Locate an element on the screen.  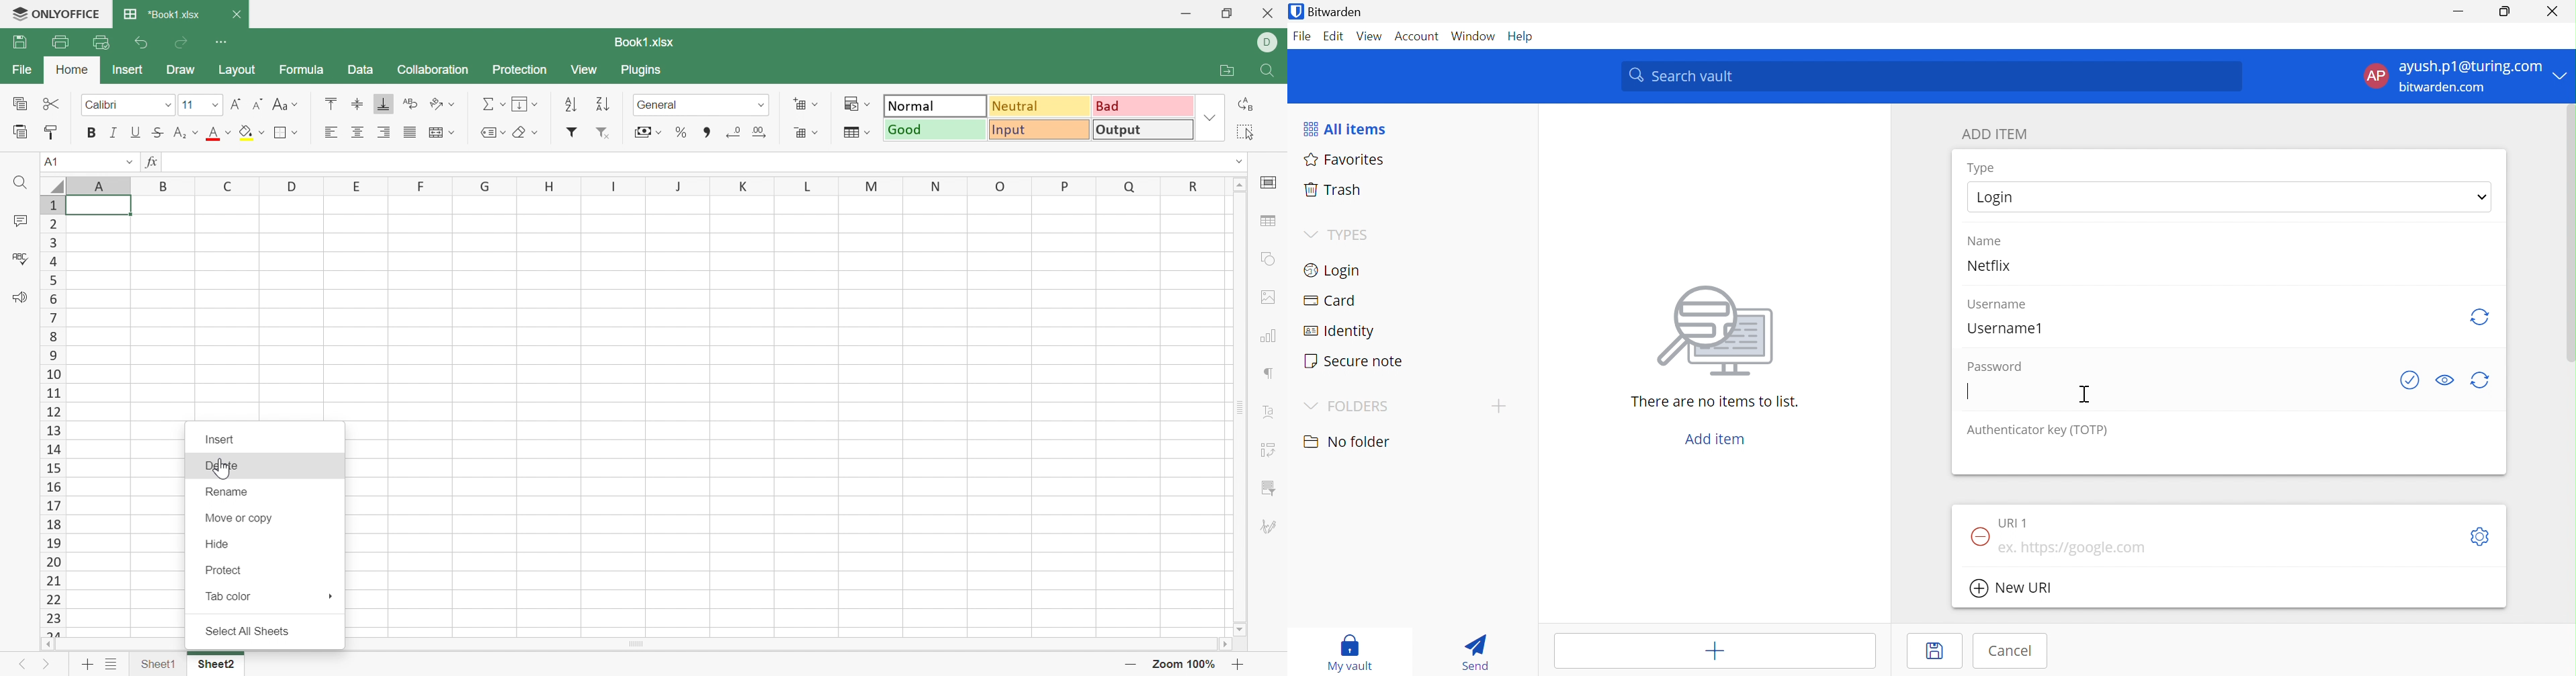
Bold is located at coordinates (93, 132).